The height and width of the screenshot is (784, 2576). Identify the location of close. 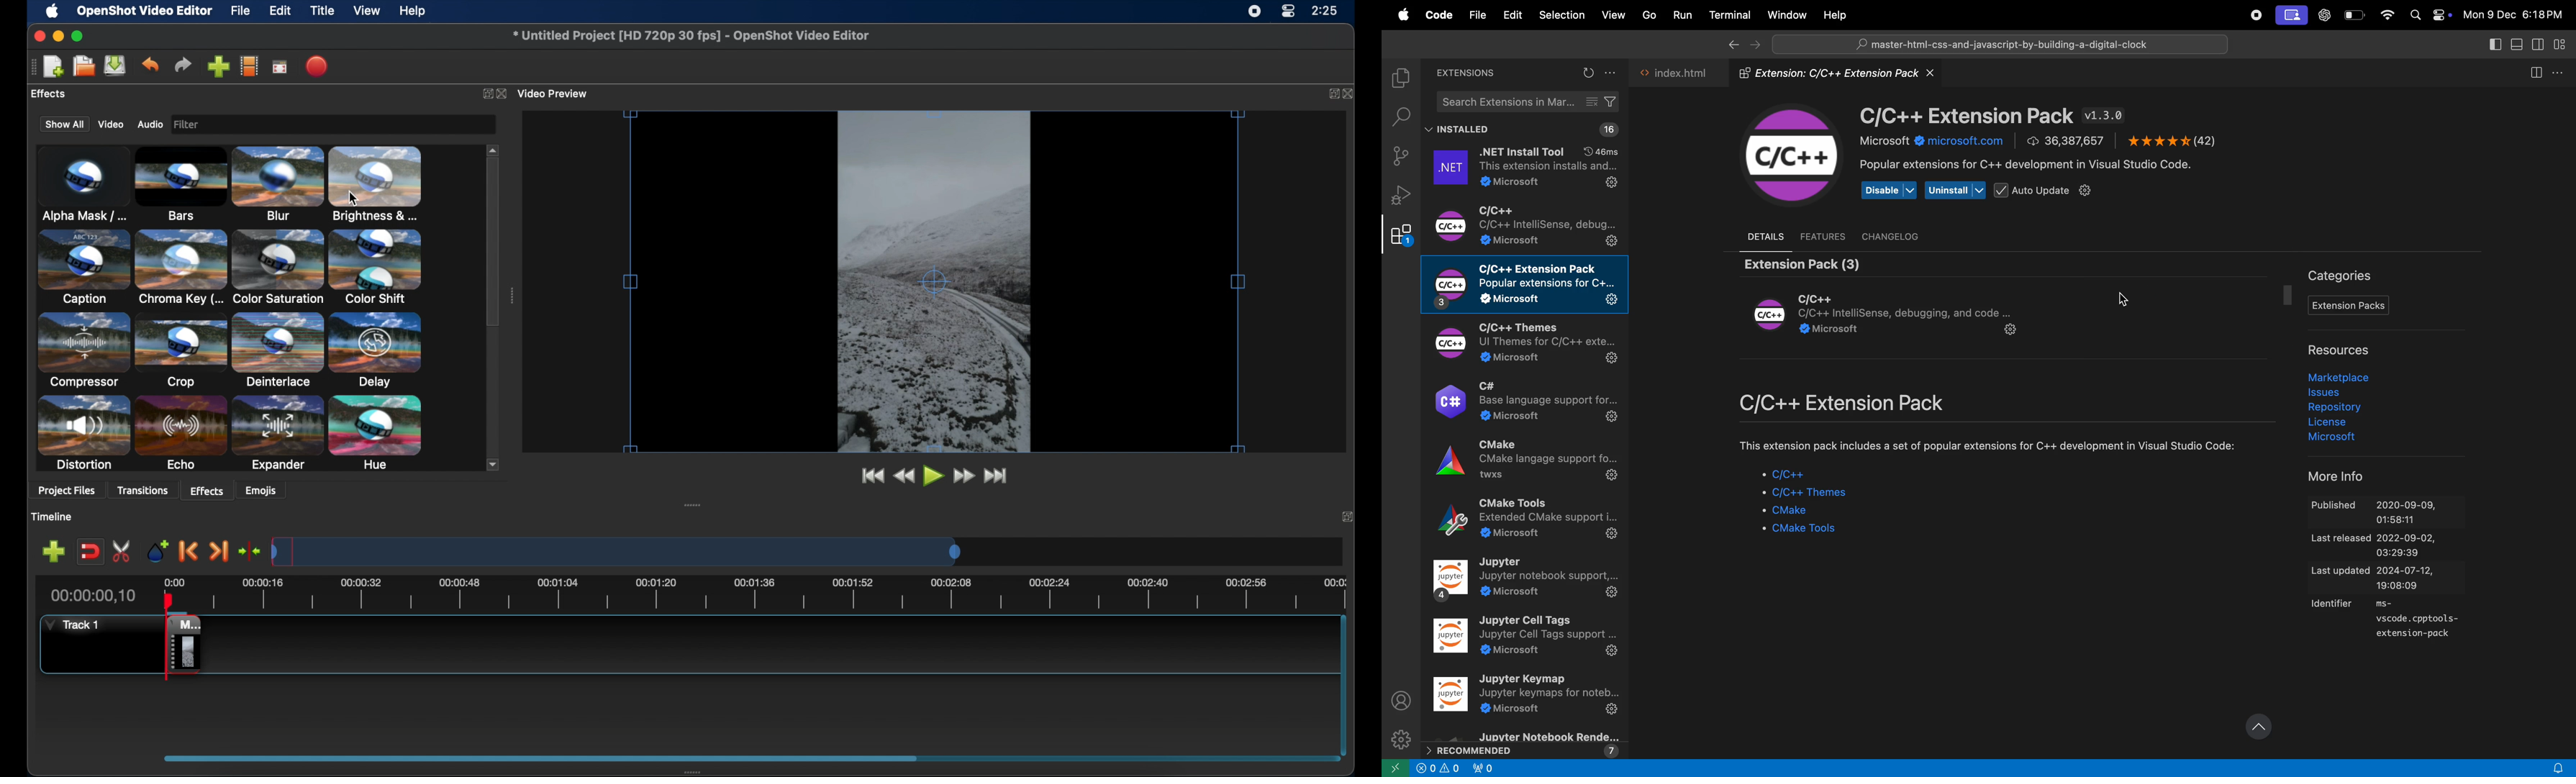
(36, 36).